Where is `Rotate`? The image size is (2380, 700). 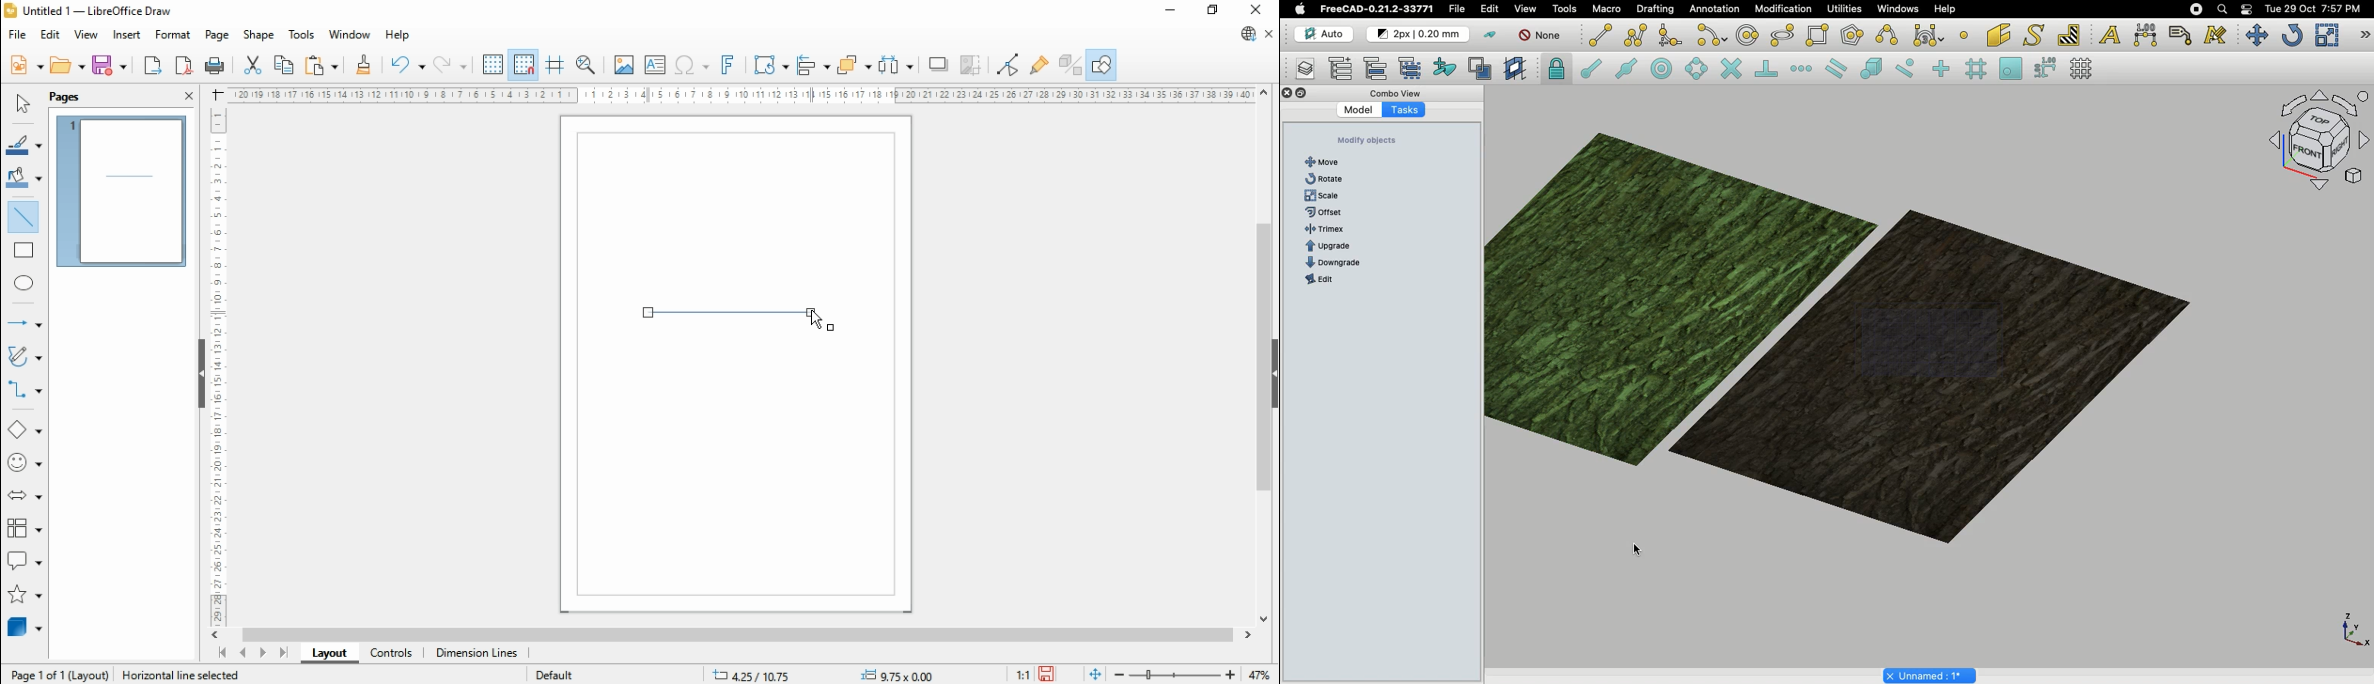 Rotate is located at coordinates (1326, 179).